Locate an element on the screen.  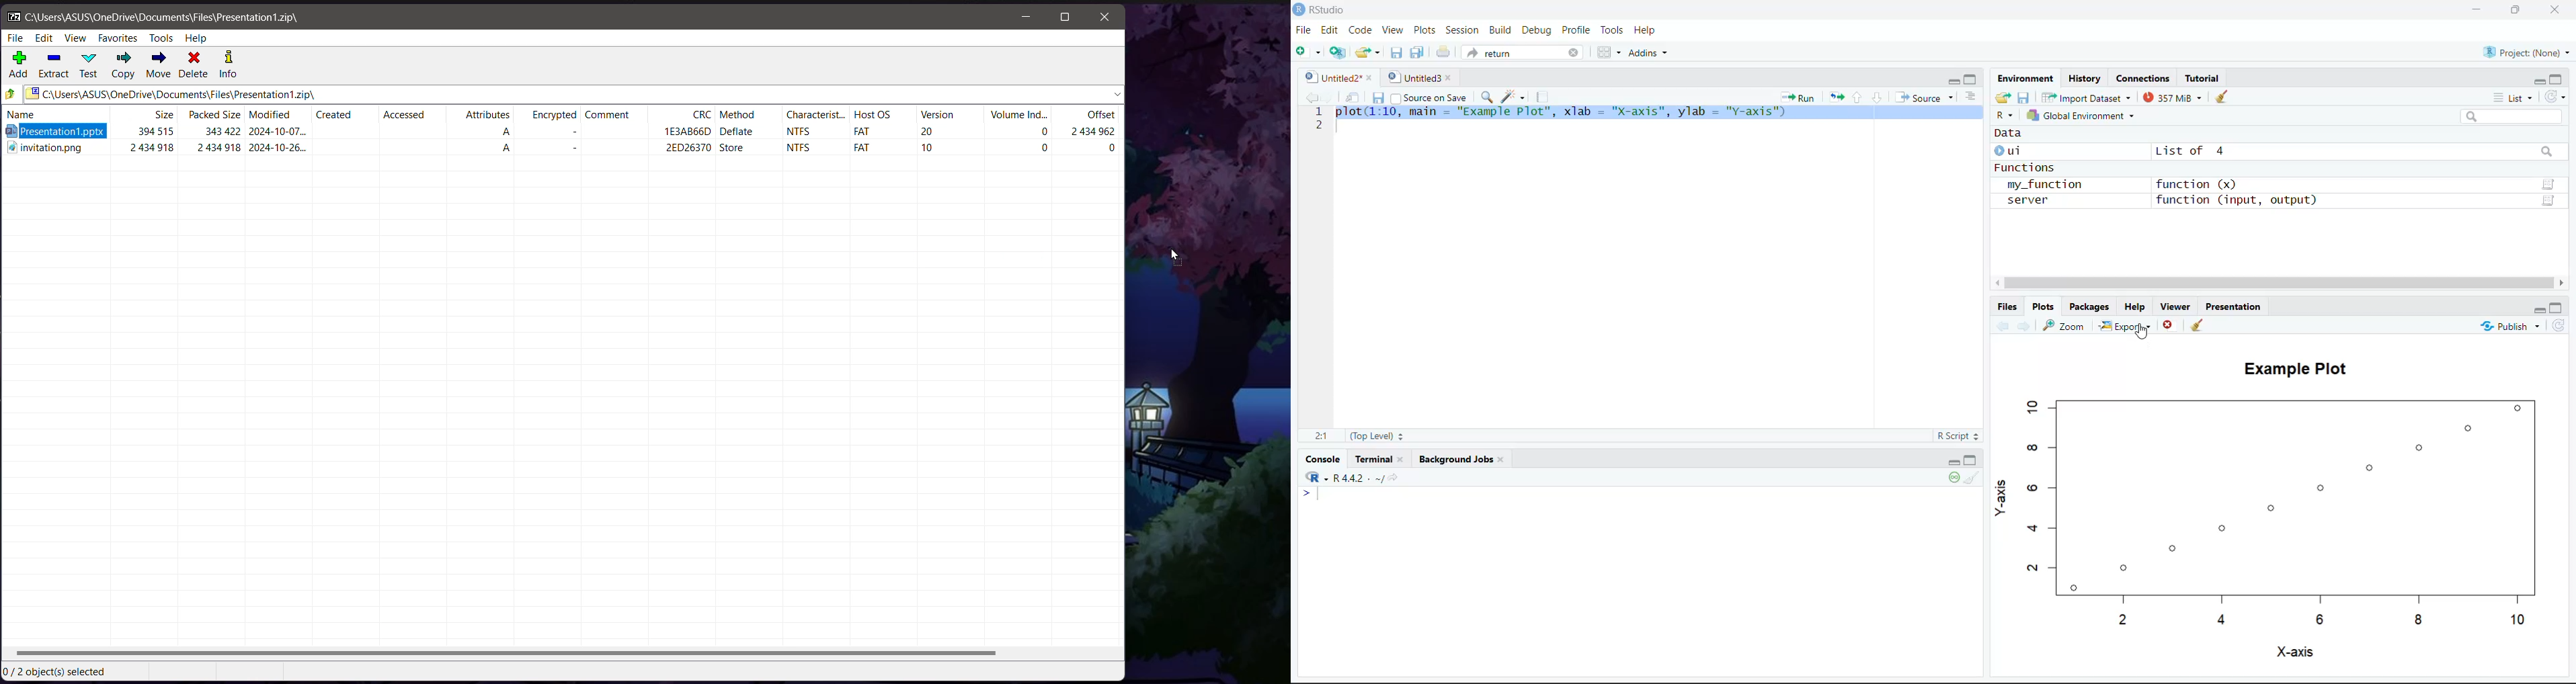
View the current working directory is located at coordinates (1395, 478).